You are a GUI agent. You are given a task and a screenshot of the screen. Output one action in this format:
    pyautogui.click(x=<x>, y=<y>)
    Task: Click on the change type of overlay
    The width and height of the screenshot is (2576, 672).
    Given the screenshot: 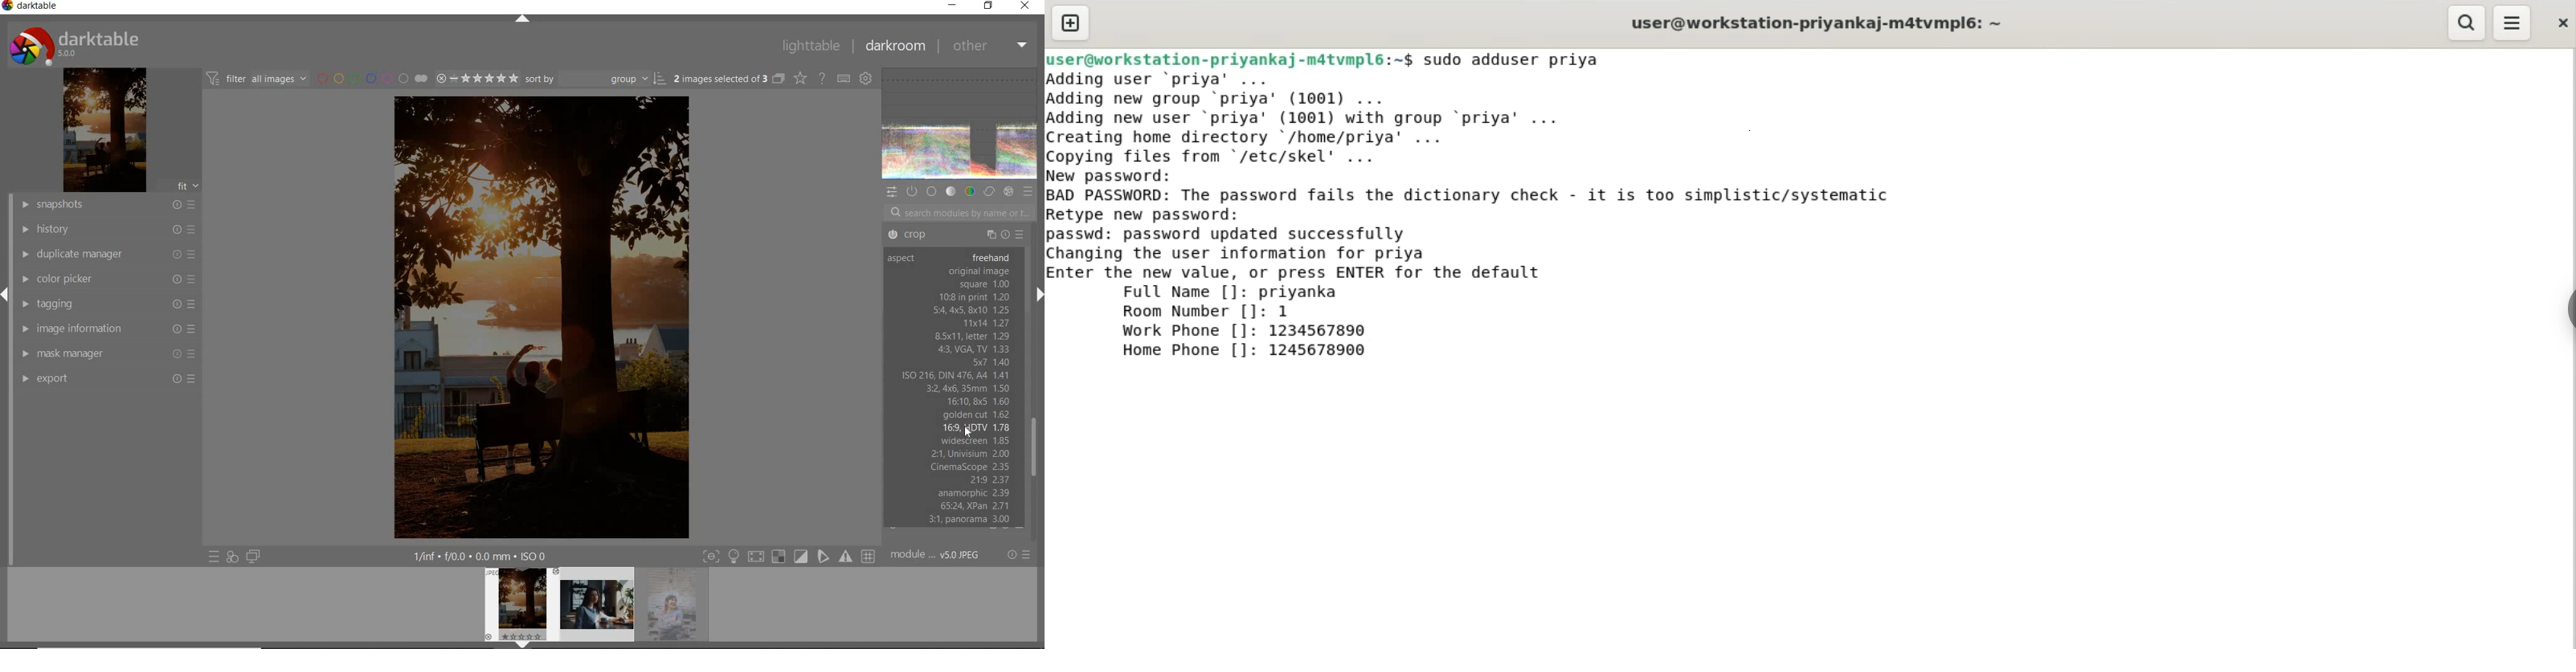 What is the action you would take?
    pyautogui.click(x=800, y=78)
    